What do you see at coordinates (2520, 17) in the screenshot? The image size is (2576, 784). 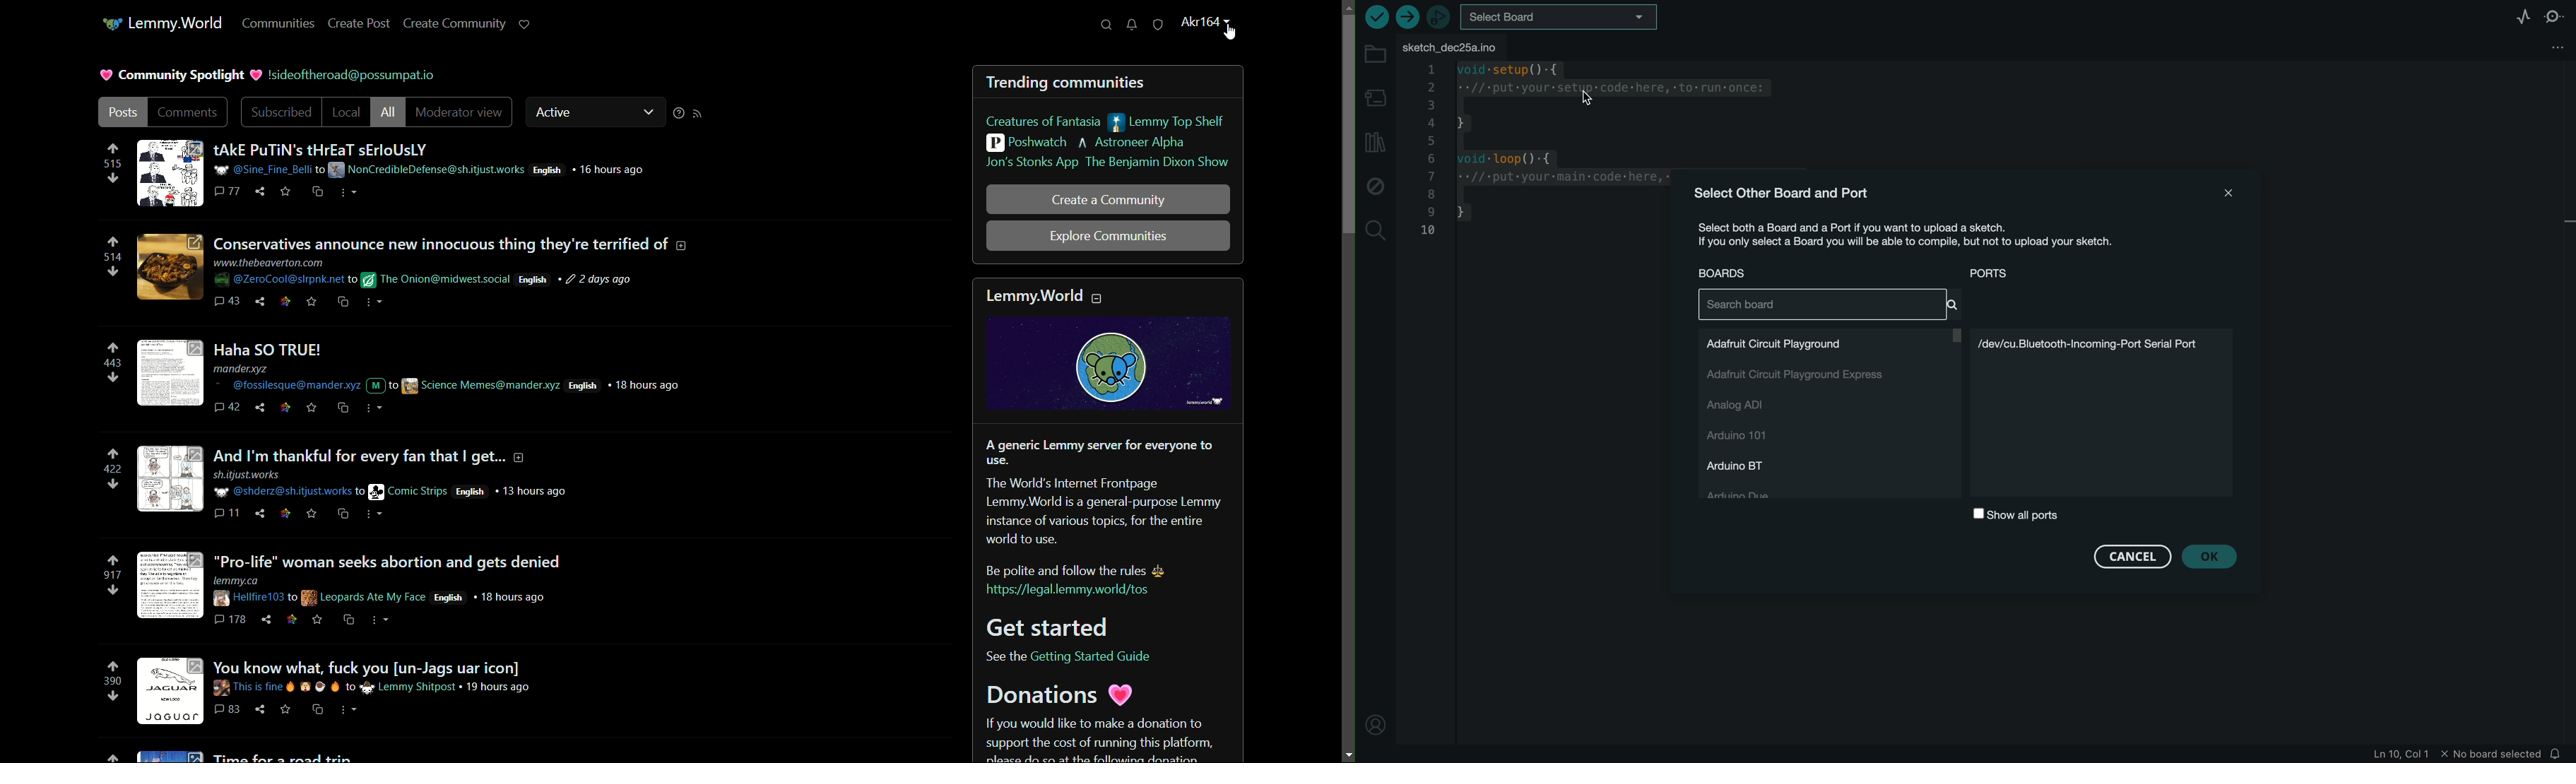 I see `serial plotter` at bounding box center [2520, 17].